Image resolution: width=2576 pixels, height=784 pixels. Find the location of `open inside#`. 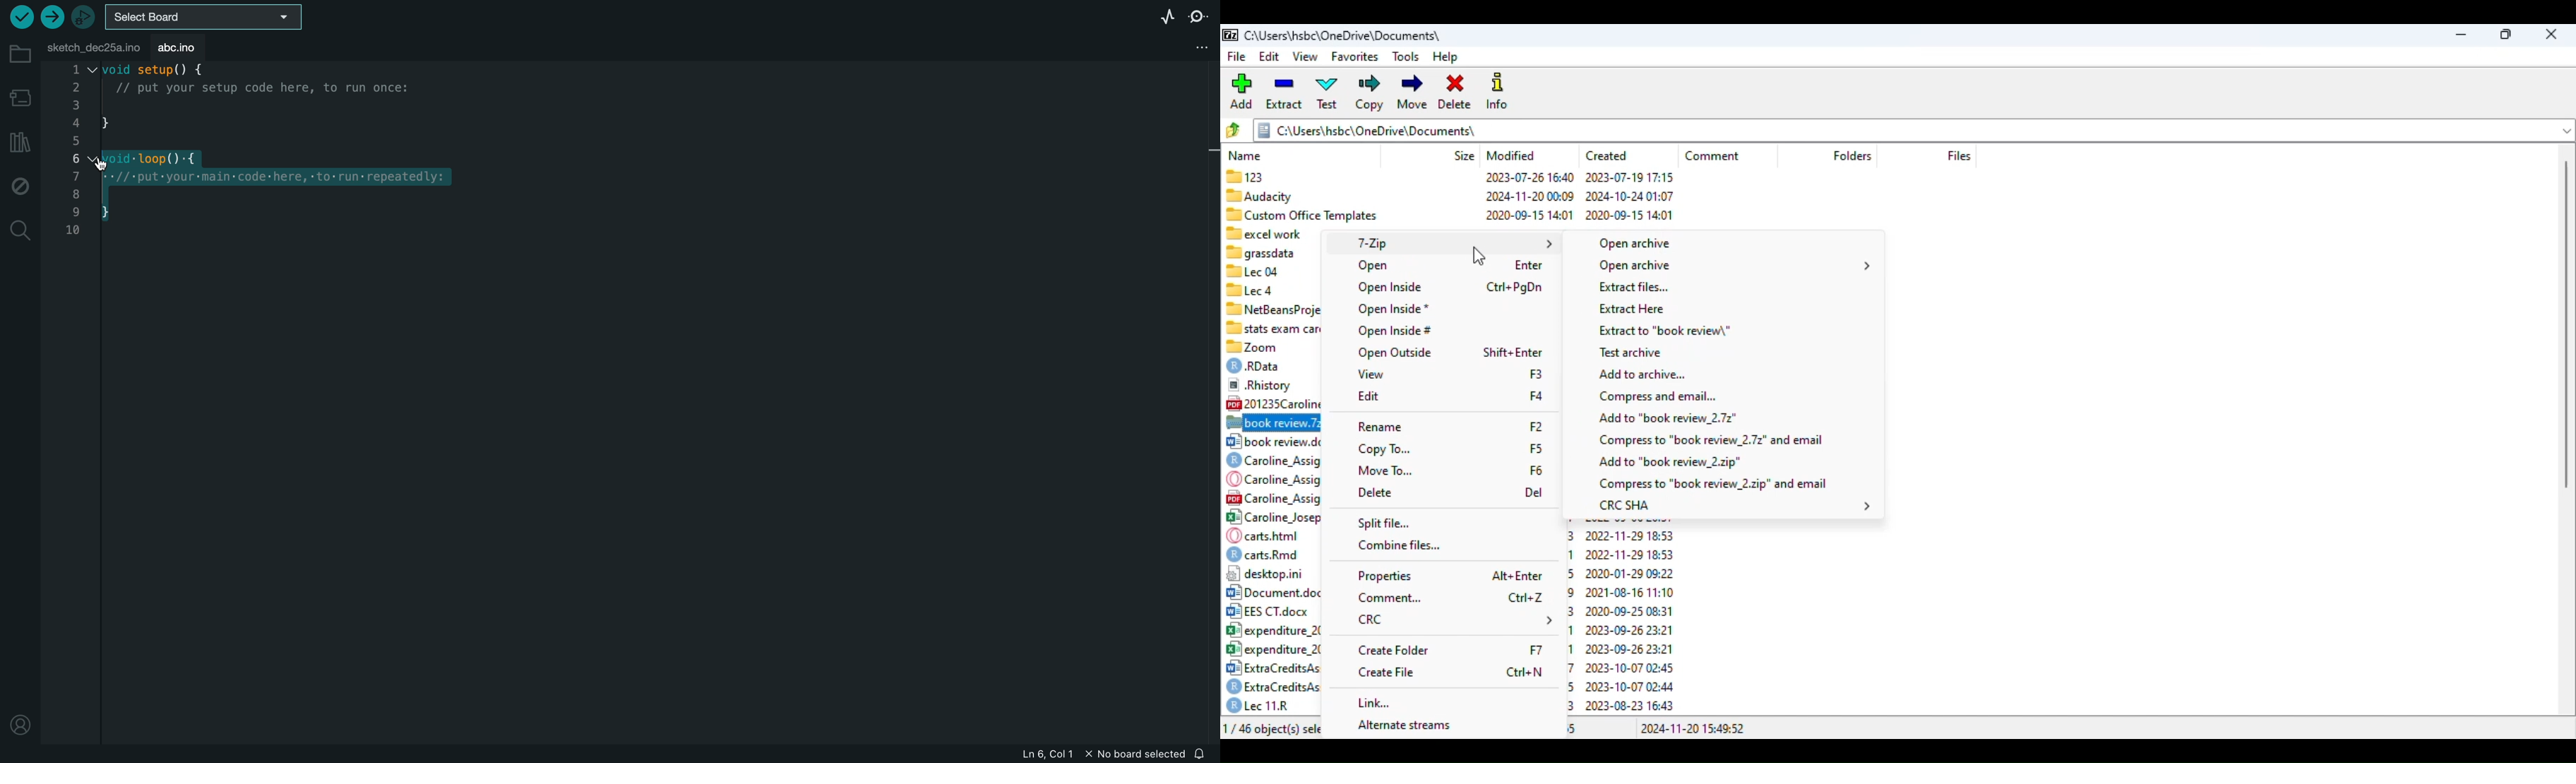

open inside# is located at coordinates (1395, 331).